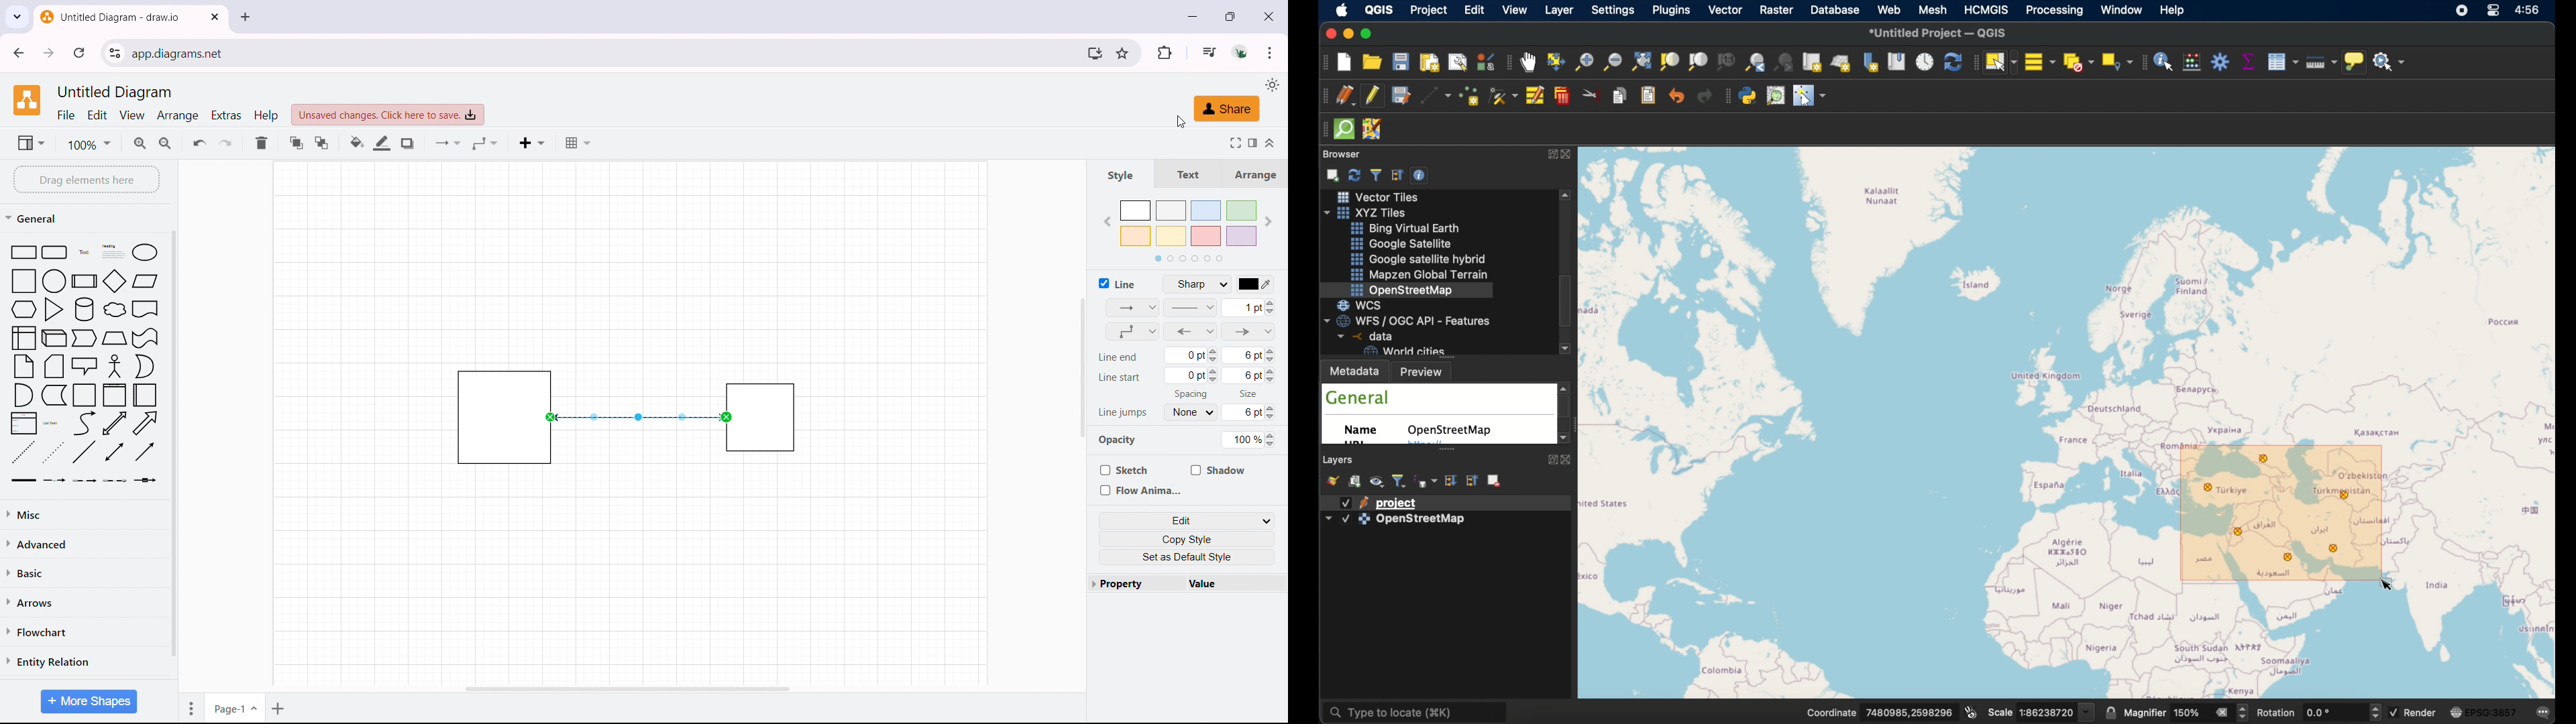 This screenshot has height=728, width=2576. What do you see at coordinates (266, 115) in the screenshot?
I see `help` at bounding box center [266, 115].